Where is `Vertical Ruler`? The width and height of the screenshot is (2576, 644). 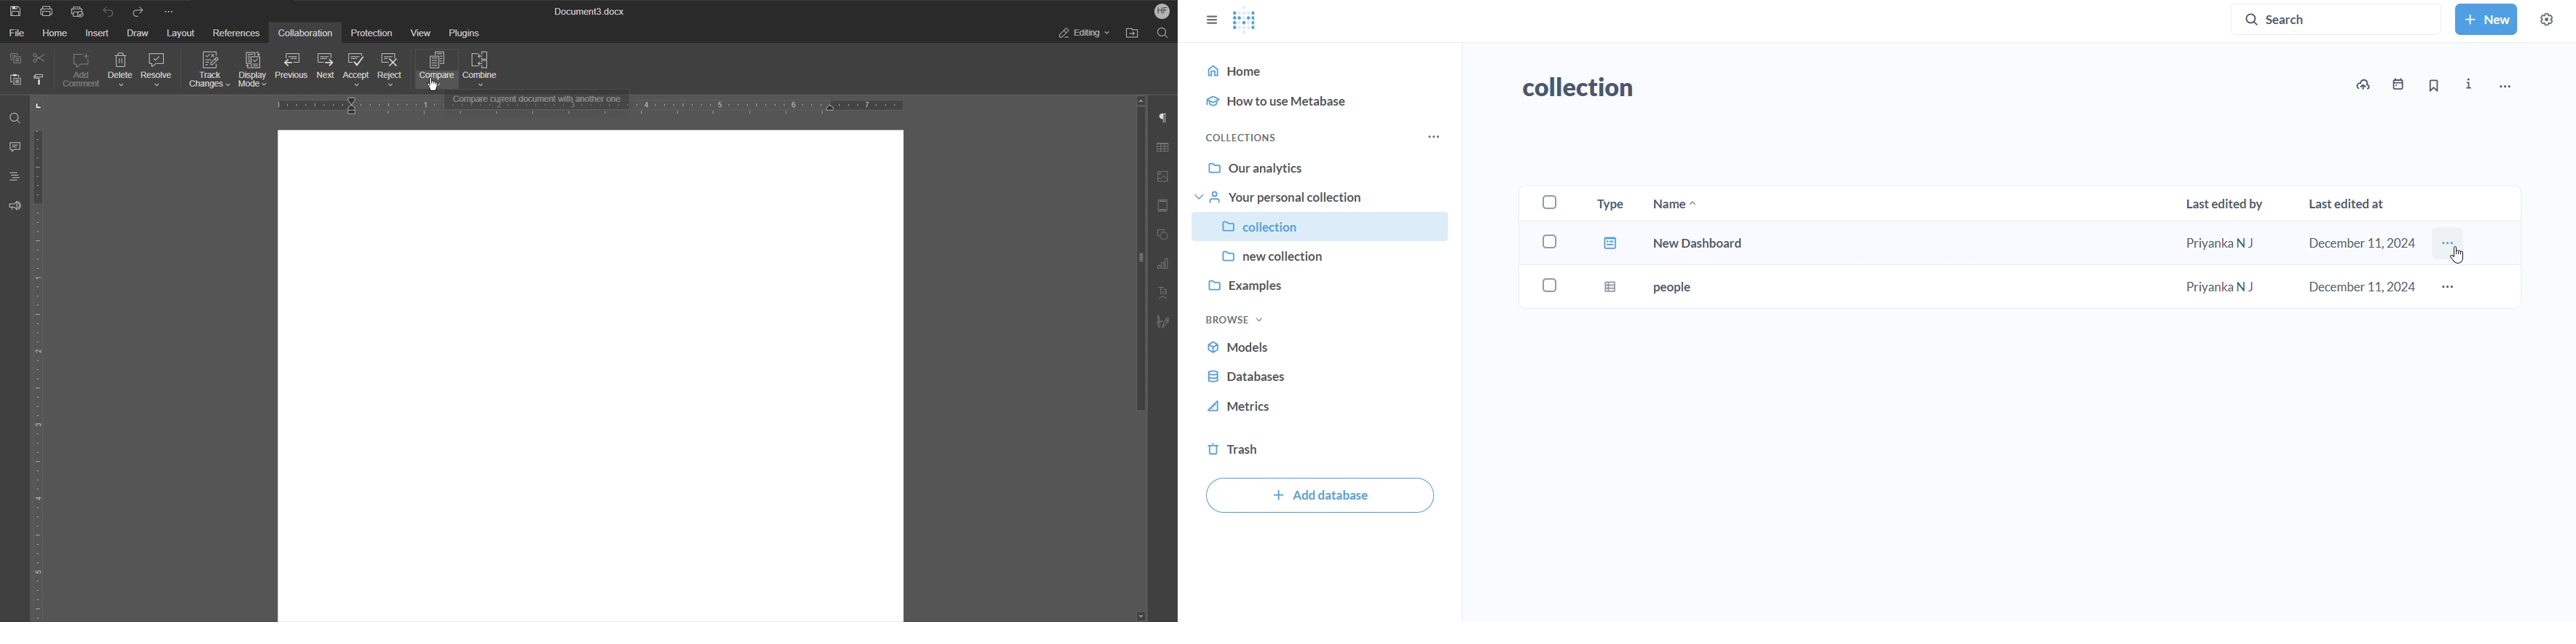 Vertical Ruler is located at coordinates (41, 373).